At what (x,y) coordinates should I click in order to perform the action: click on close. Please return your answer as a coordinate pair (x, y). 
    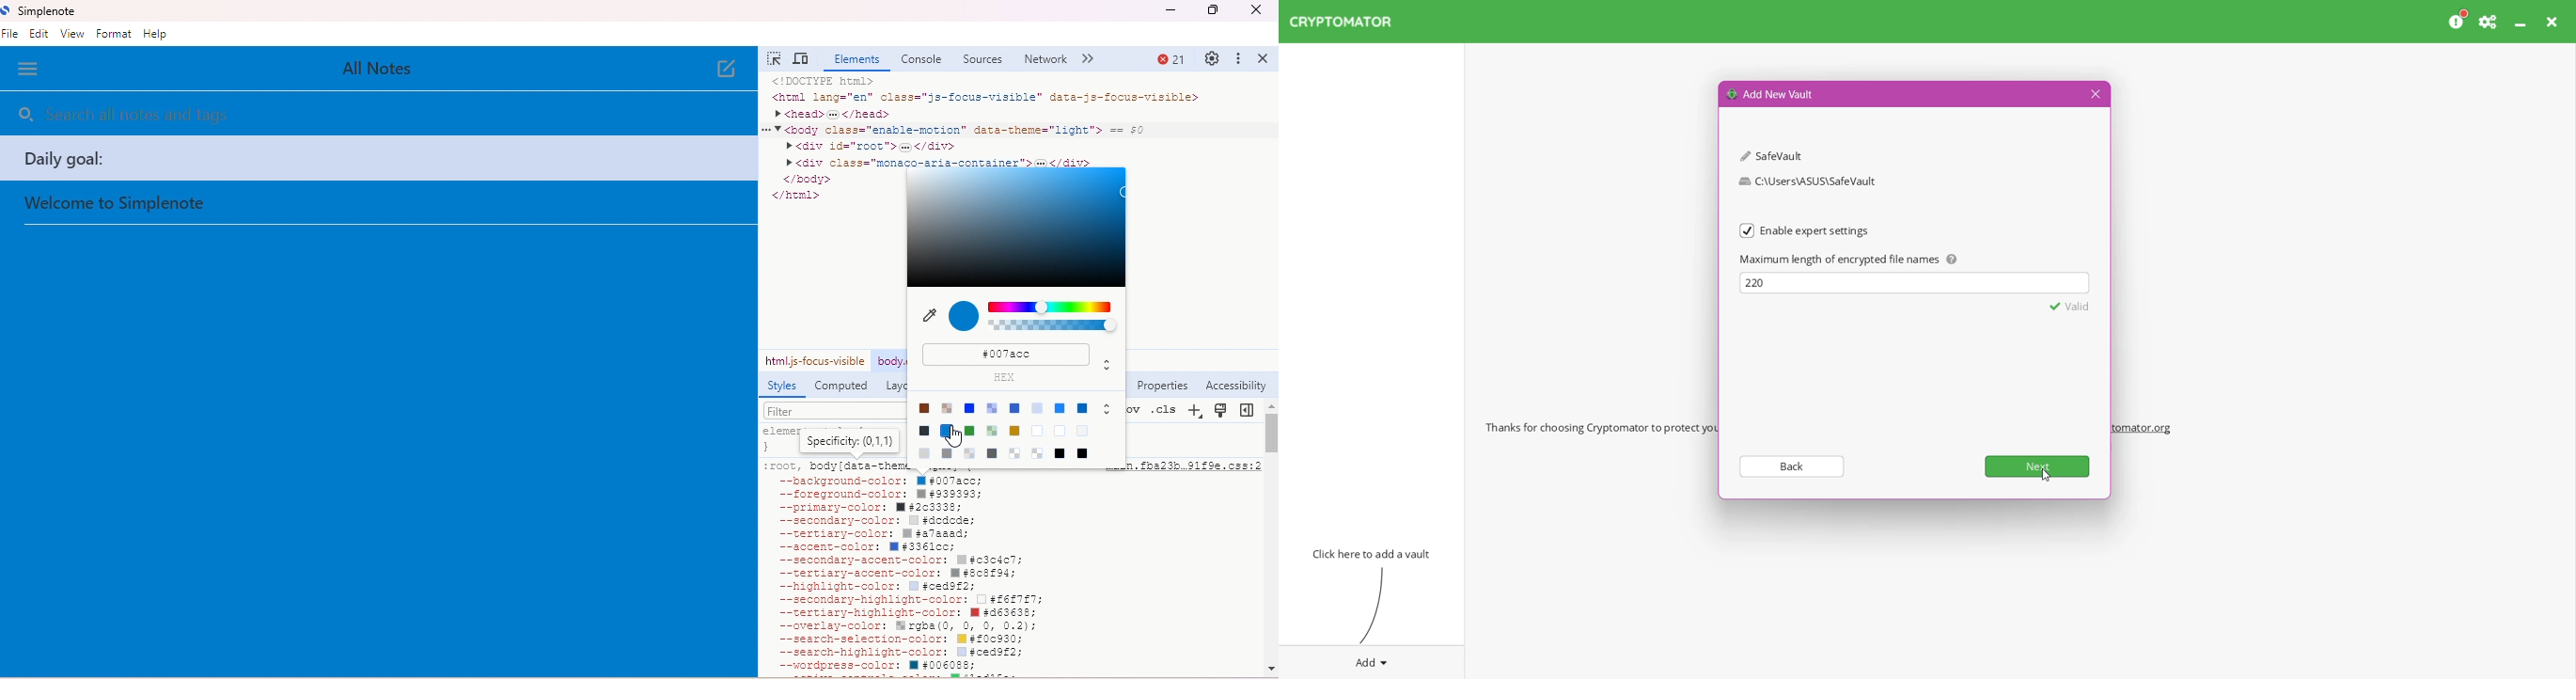
    Looking at the image, I should click on (1265, 58).